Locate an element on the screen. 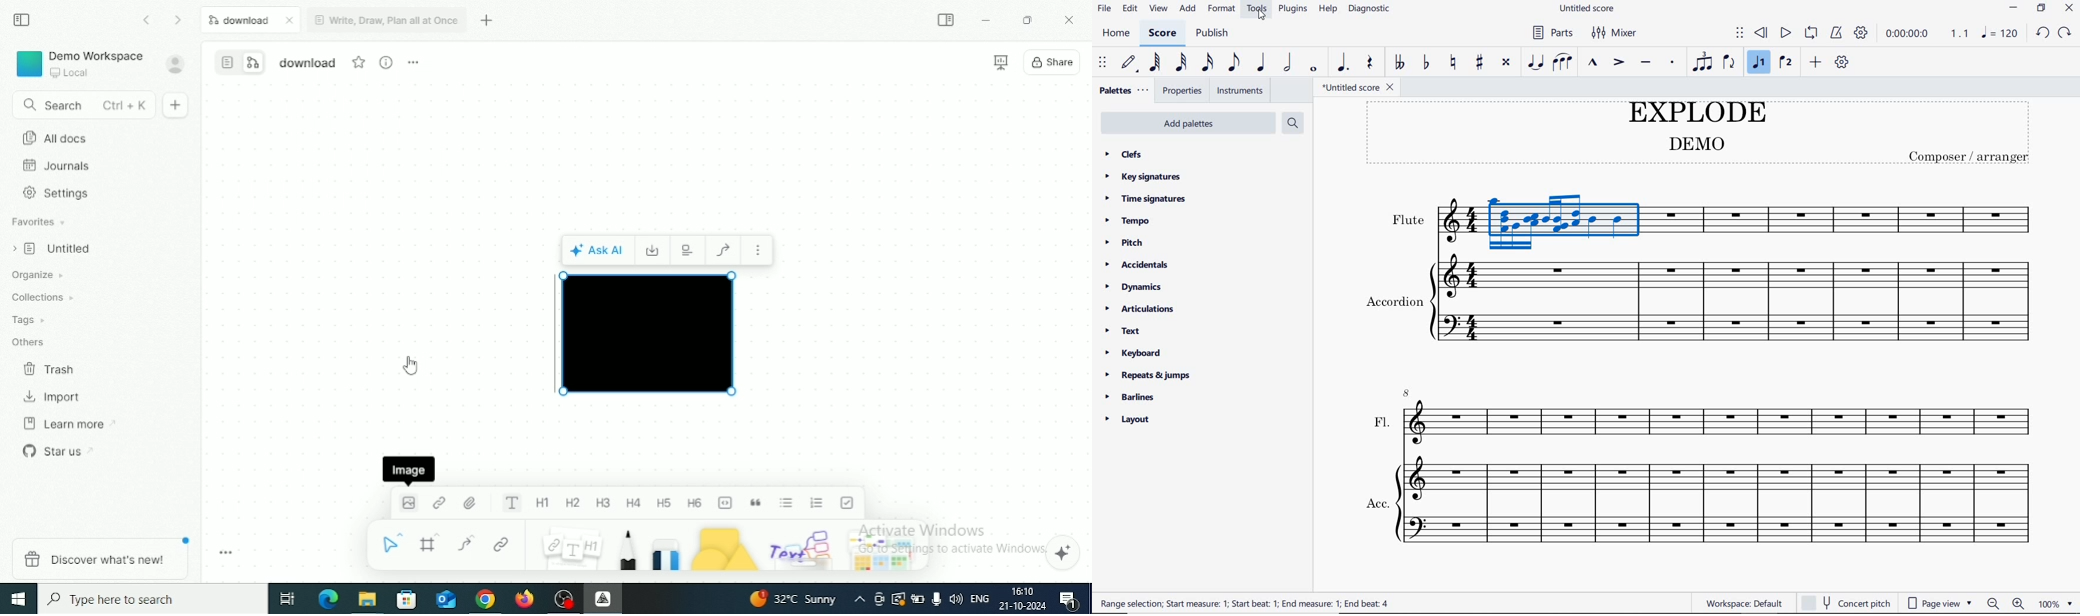  help is located at coordinates (1328, 8).